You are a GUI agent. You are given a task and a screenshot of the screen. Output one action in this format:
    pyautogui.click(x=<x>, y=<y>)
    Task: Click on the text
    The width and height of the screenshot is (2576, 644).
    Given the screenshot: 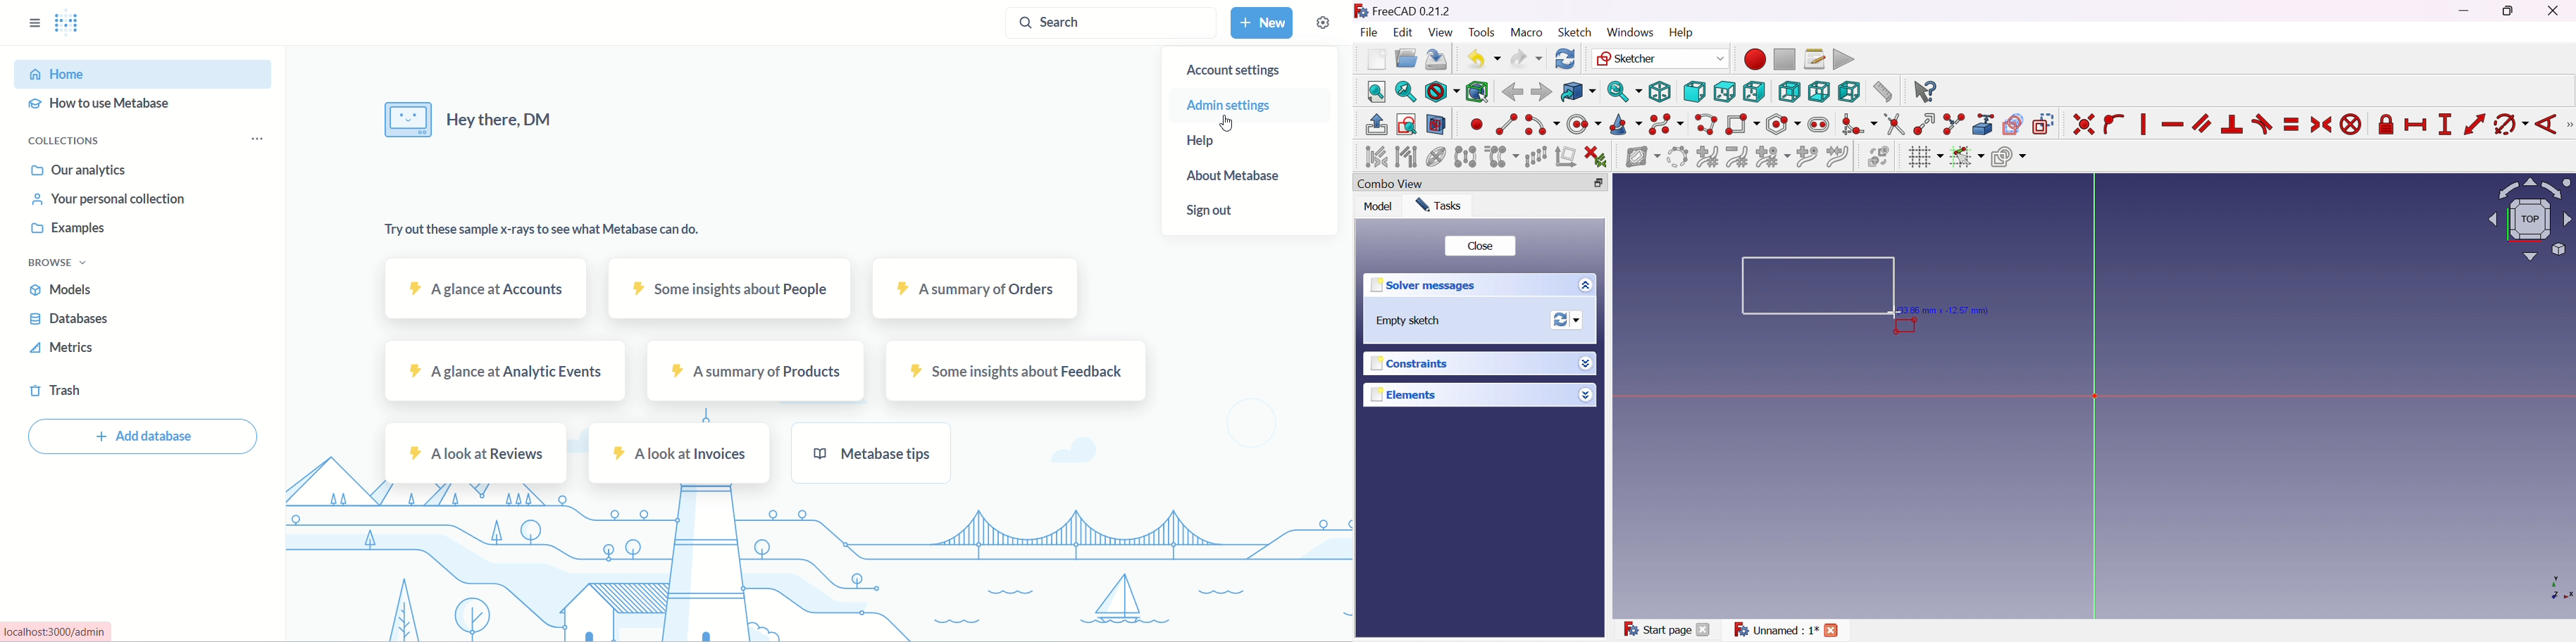 What is the action you would take?
    pyautogui.click(x=467, y=122)
    